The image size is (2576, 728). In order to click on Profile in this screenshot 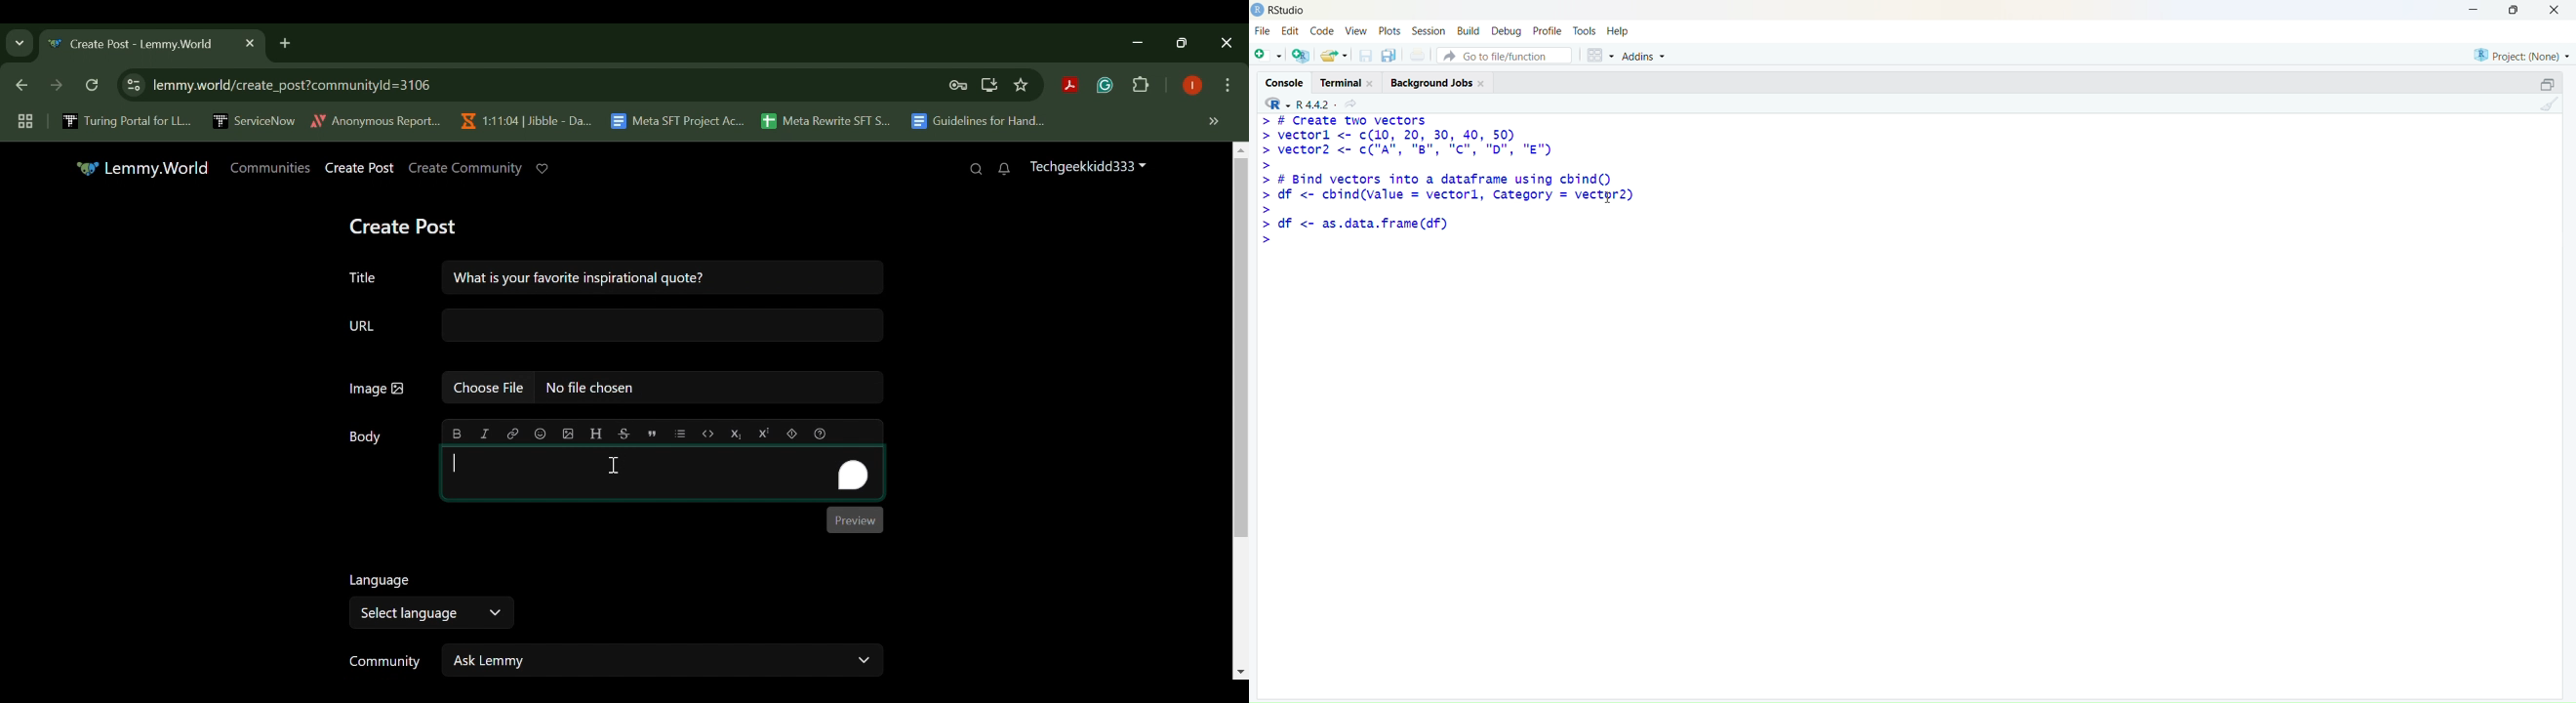, I will do `click(1547, 30)`.